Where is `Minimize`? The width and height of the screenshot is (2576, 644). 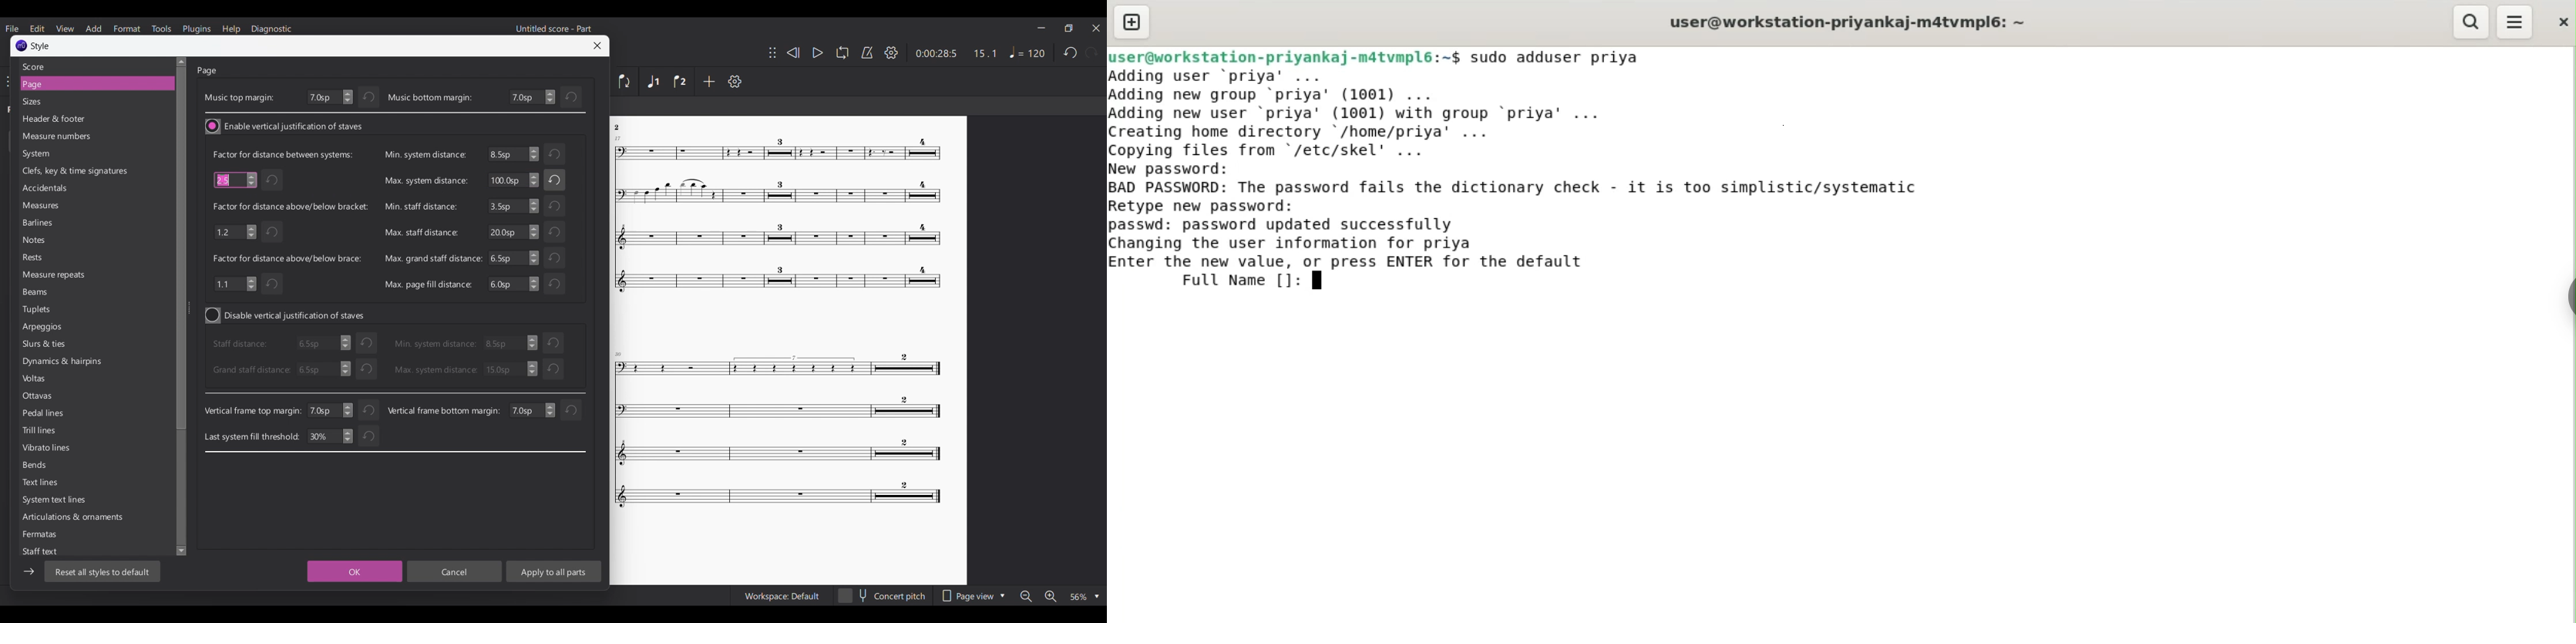 Minimize is located at coordinates (1042, 28).